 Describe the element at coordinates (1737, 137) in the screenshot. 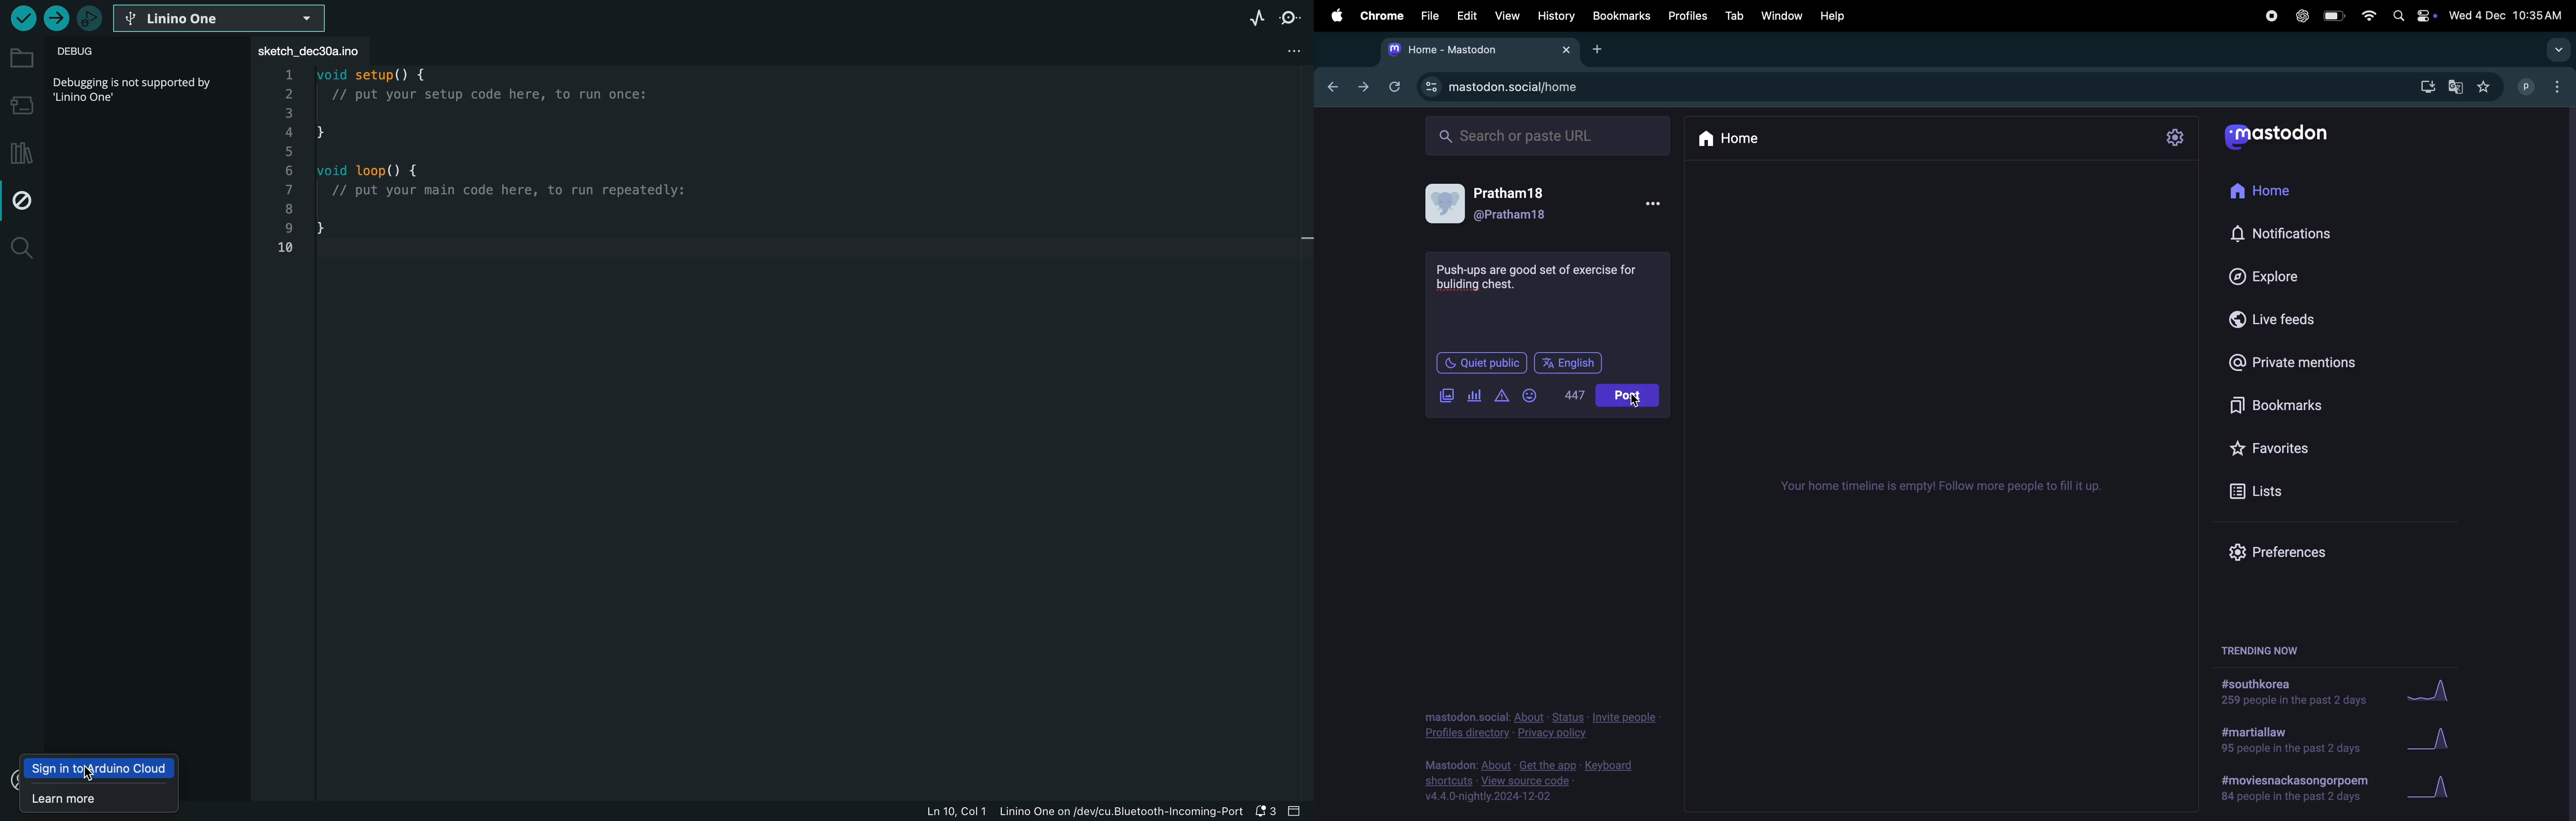

I see `Home` at that location.